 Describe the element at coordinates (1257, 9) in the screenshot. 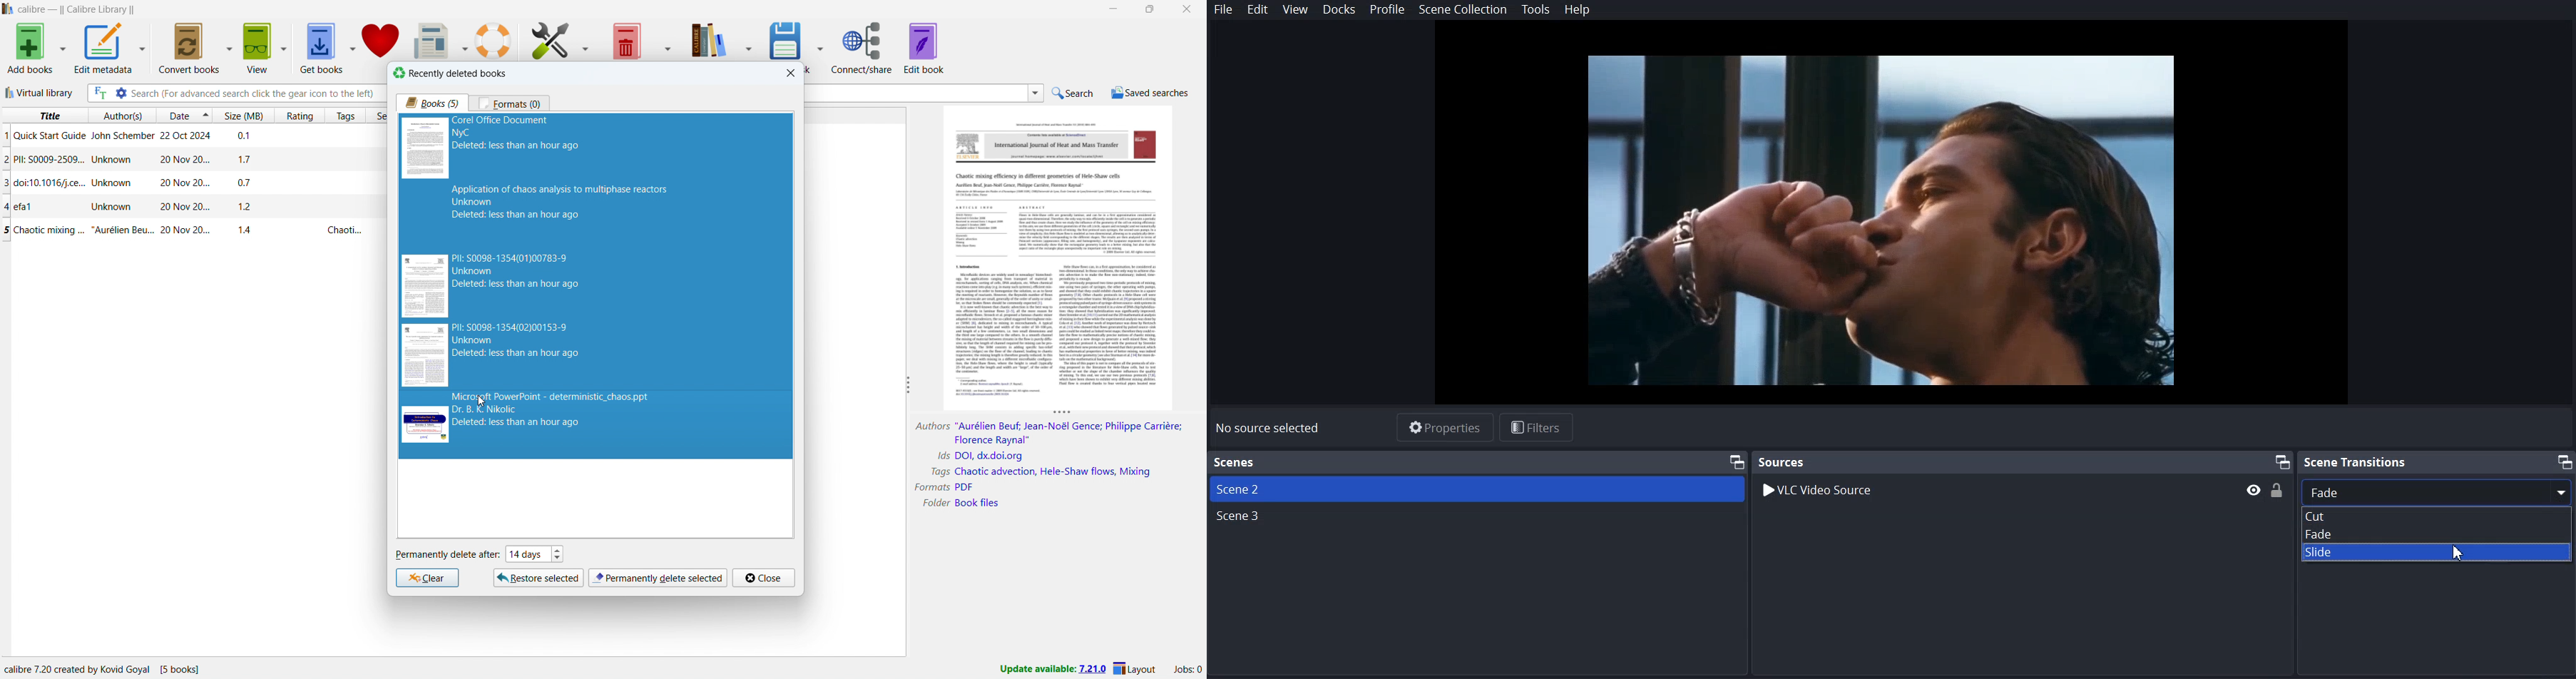

I see `Edit` at that location.